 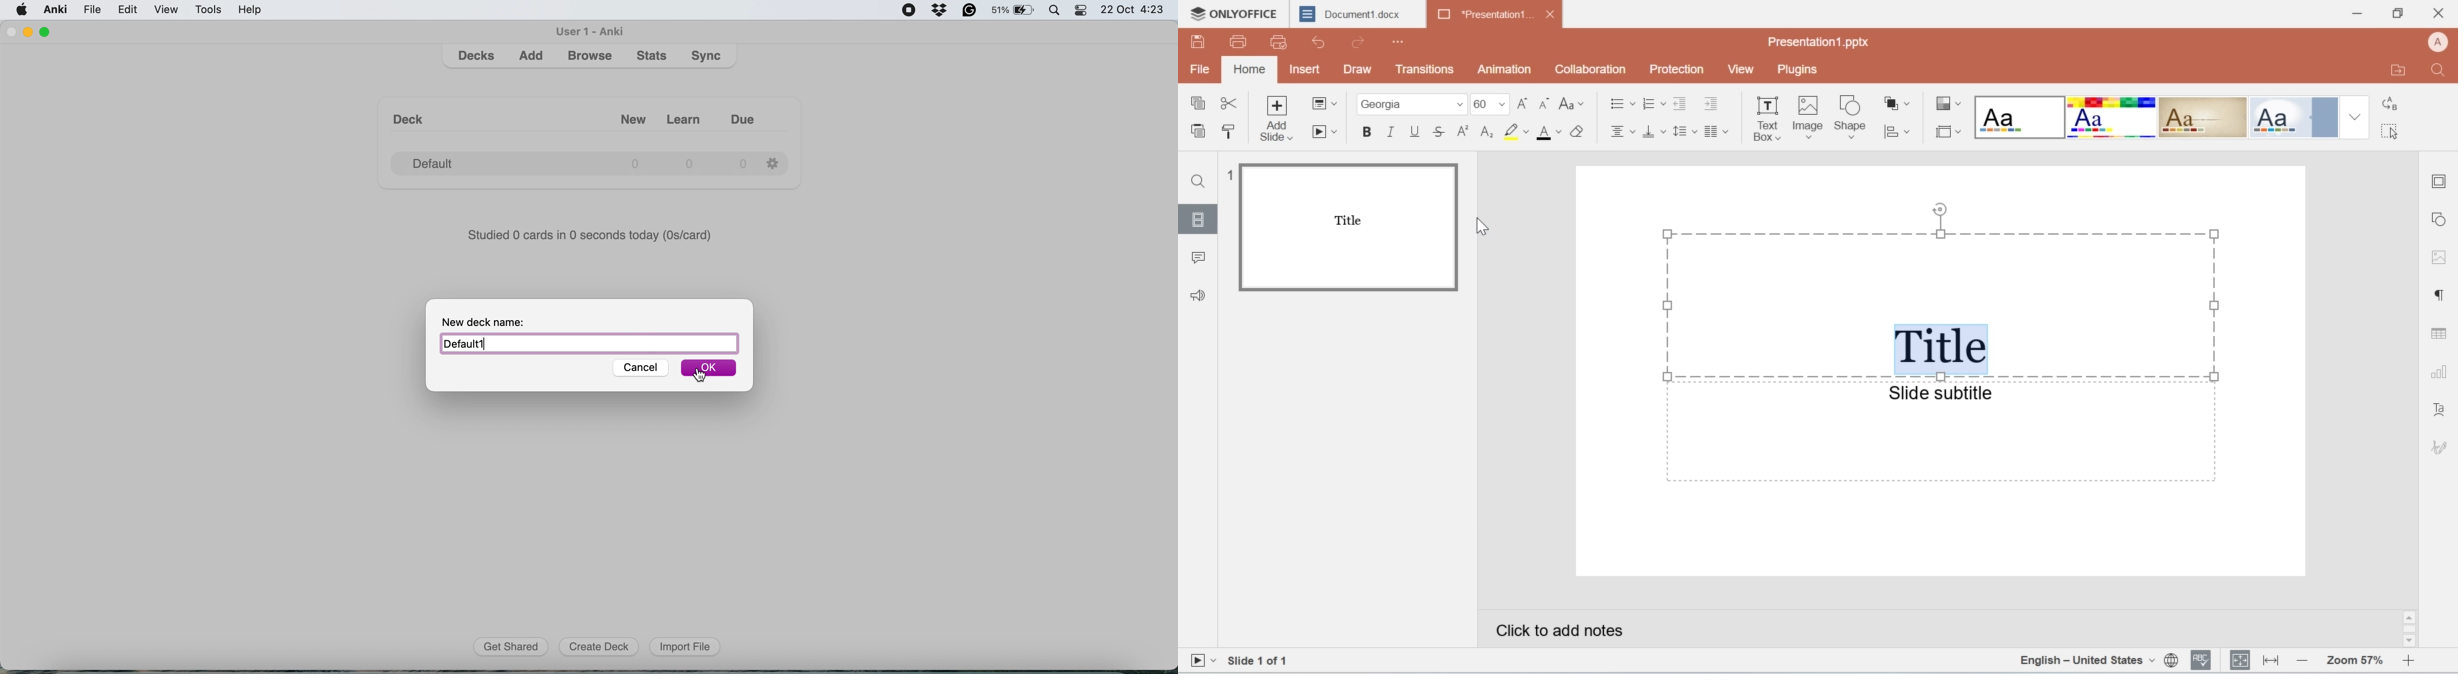 What do you see at coordinates (2240, 660) in the screenshot?
I see `alignment` at bounding box center [2240, 660].